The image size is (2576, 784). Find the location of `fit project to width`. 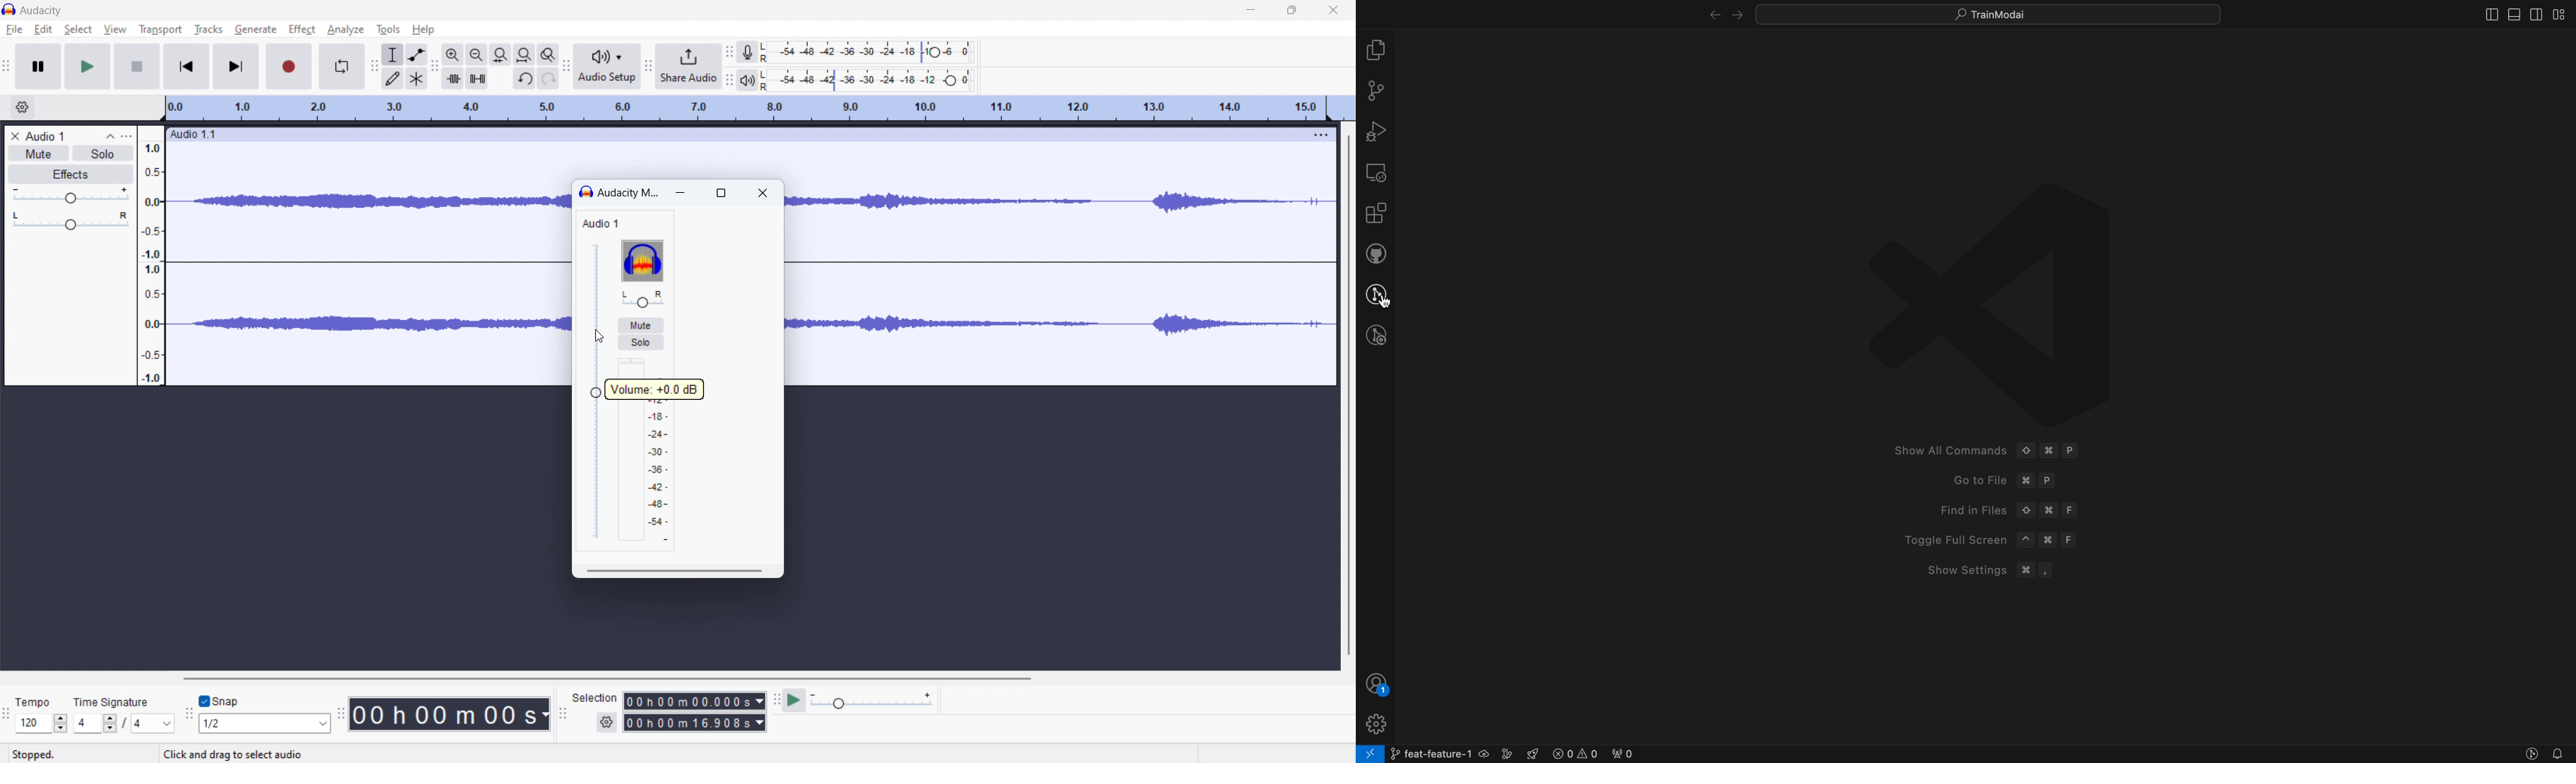

fit project to width is located at coordinates (525, 54).